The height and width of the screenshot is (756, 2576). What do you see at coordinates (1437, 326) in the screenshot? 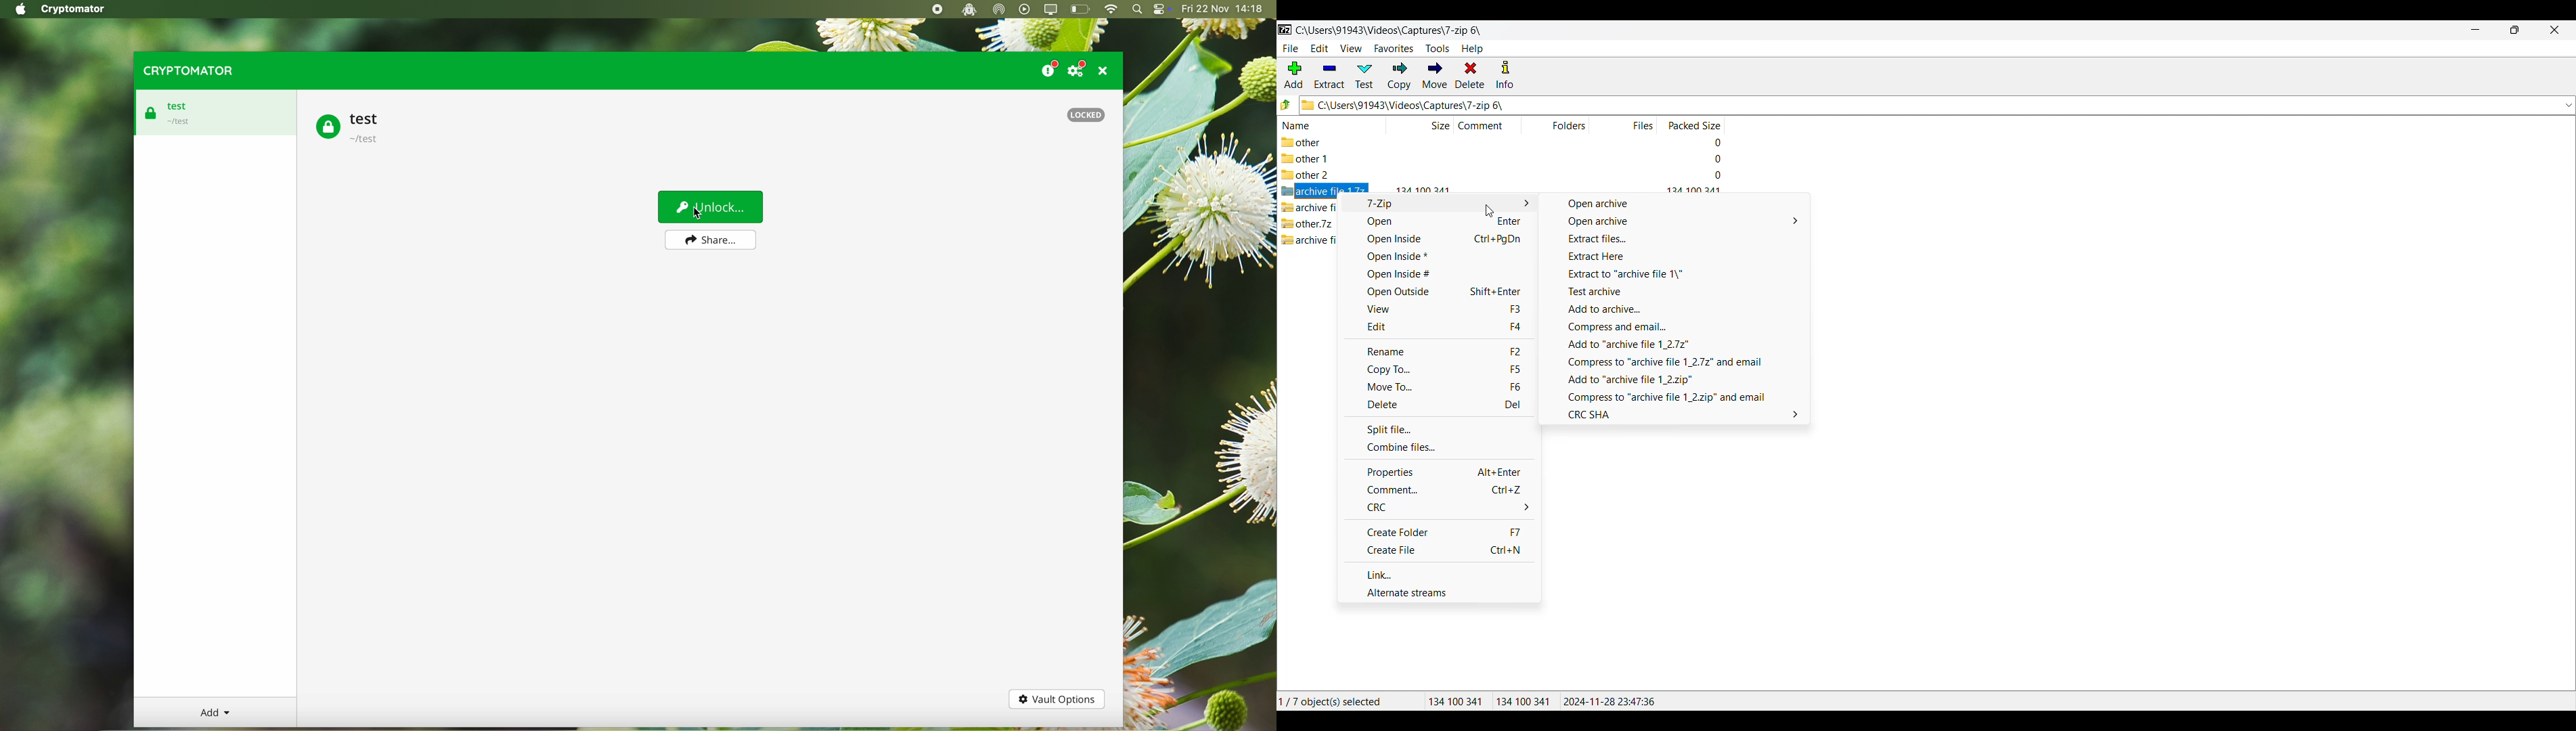
I see `Edit` at bounding box center [1437, 326].